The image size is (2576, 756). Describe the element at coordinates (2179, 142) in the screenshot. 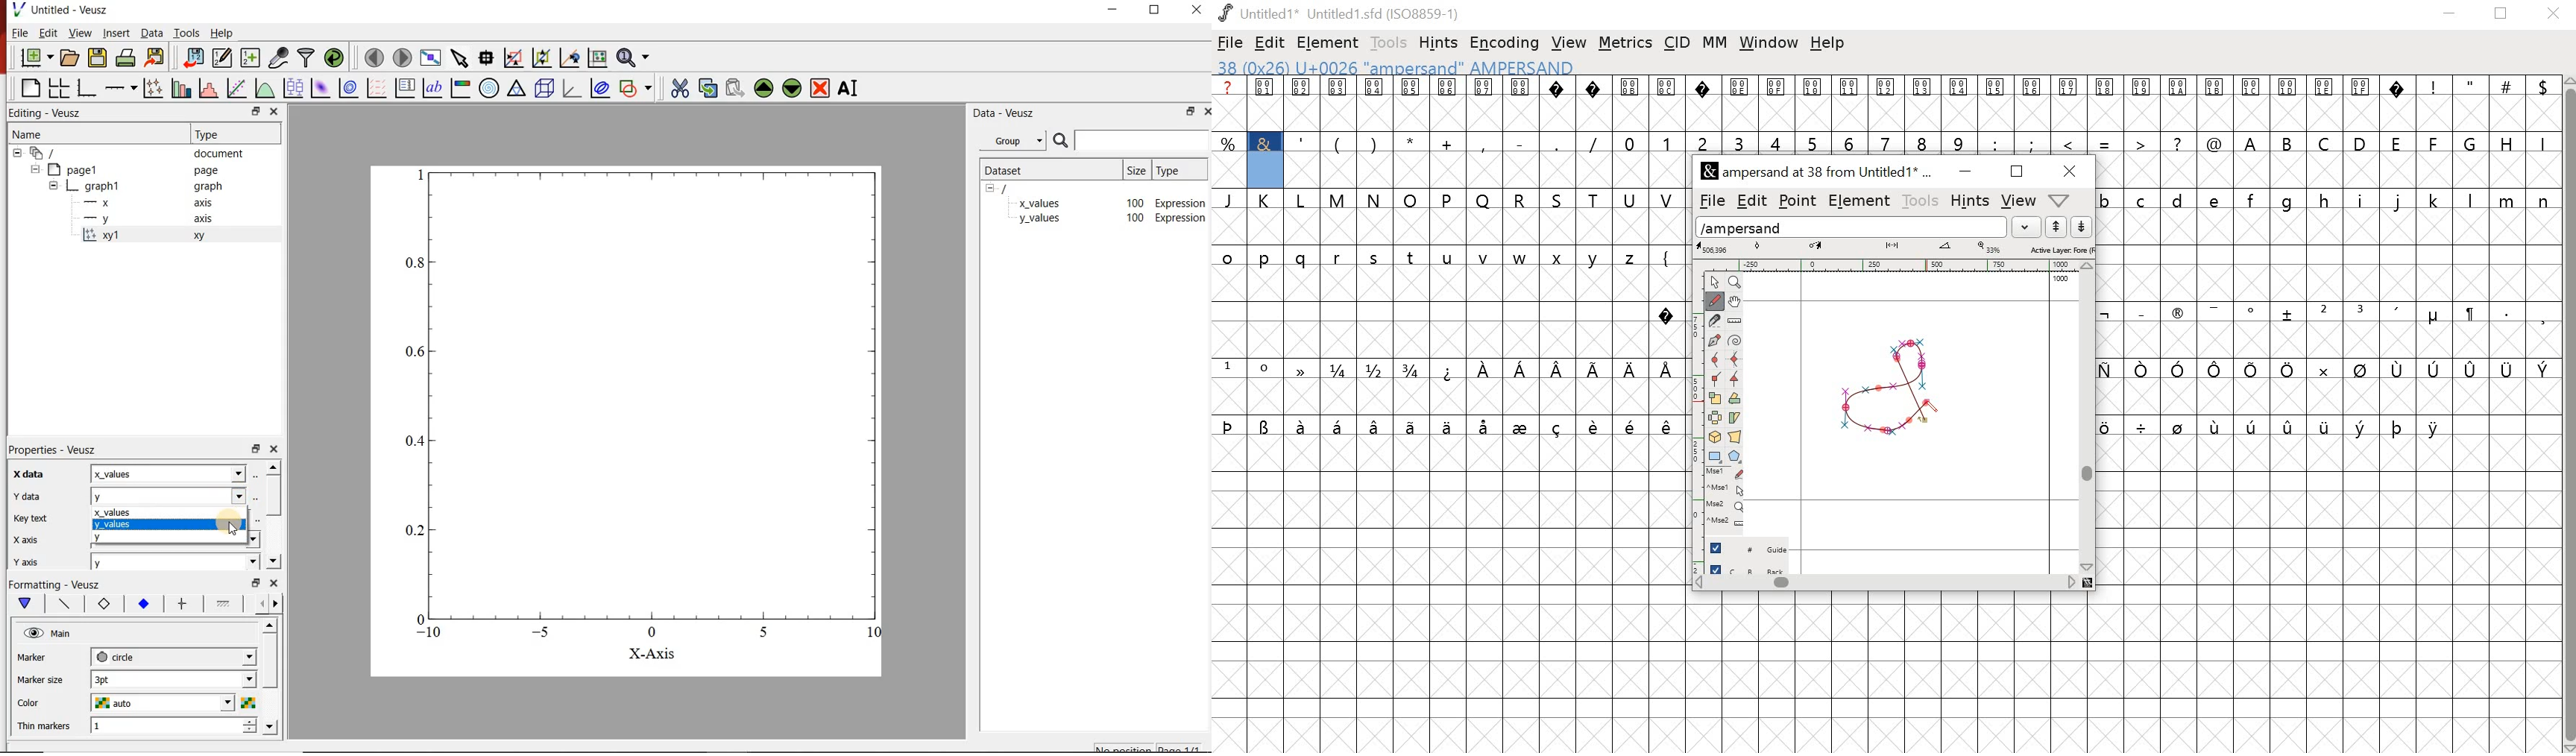

I see `?` at that location.